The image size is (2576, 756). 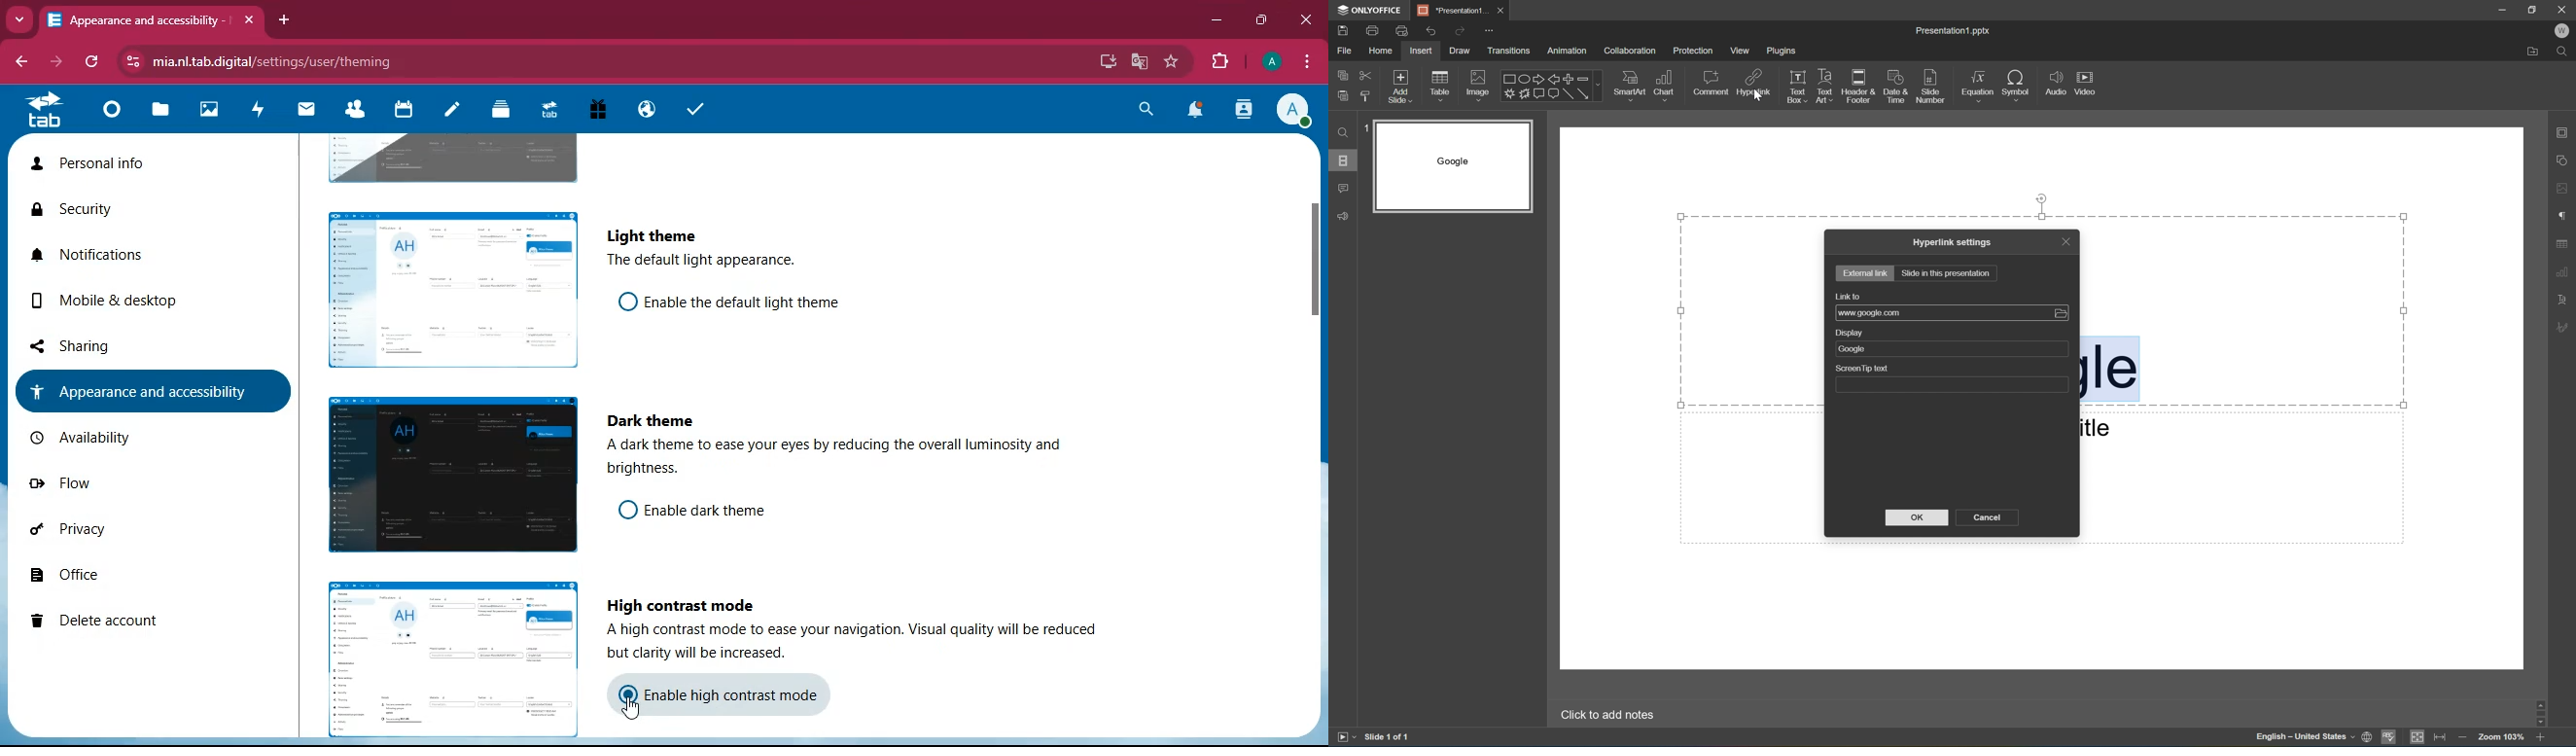 I want to click on Close, so click(x=2562, y=10).